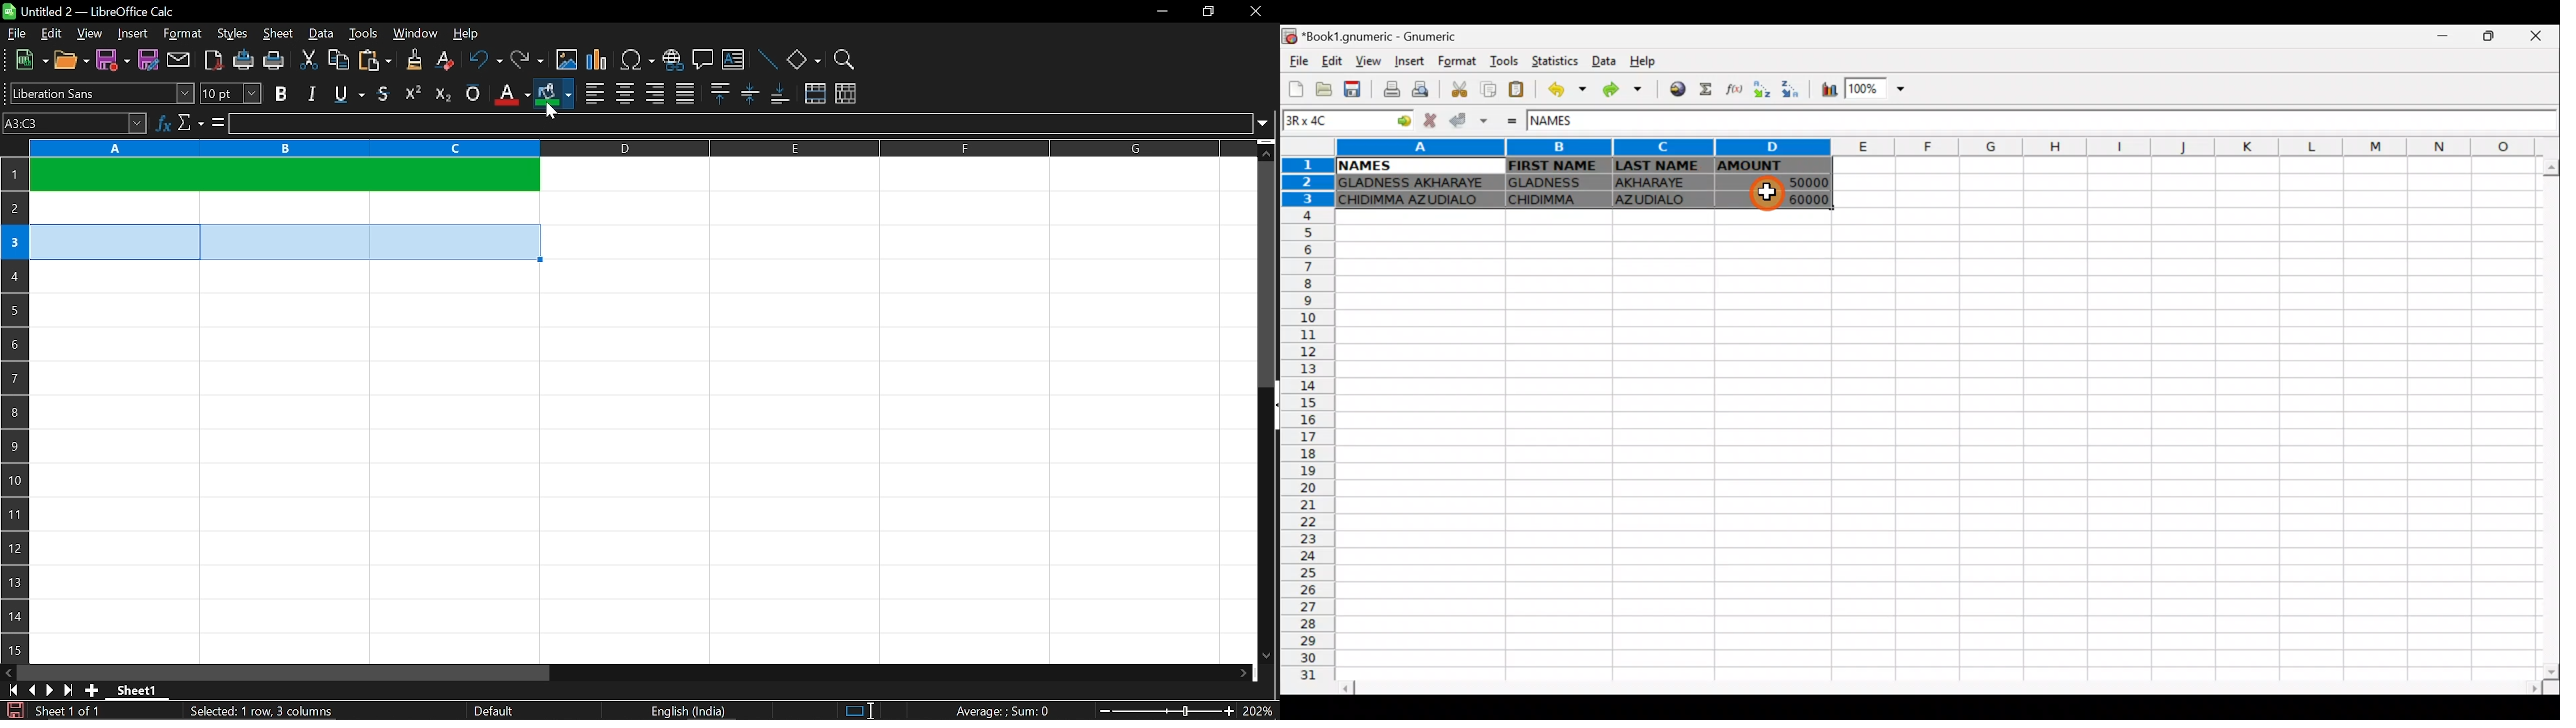 Image resolution: width=2576 pixels, height=728 pixels. What do you see at coordinates (510, 94) in the screenshot?
I see `text color` at bounding box center [510, 94].